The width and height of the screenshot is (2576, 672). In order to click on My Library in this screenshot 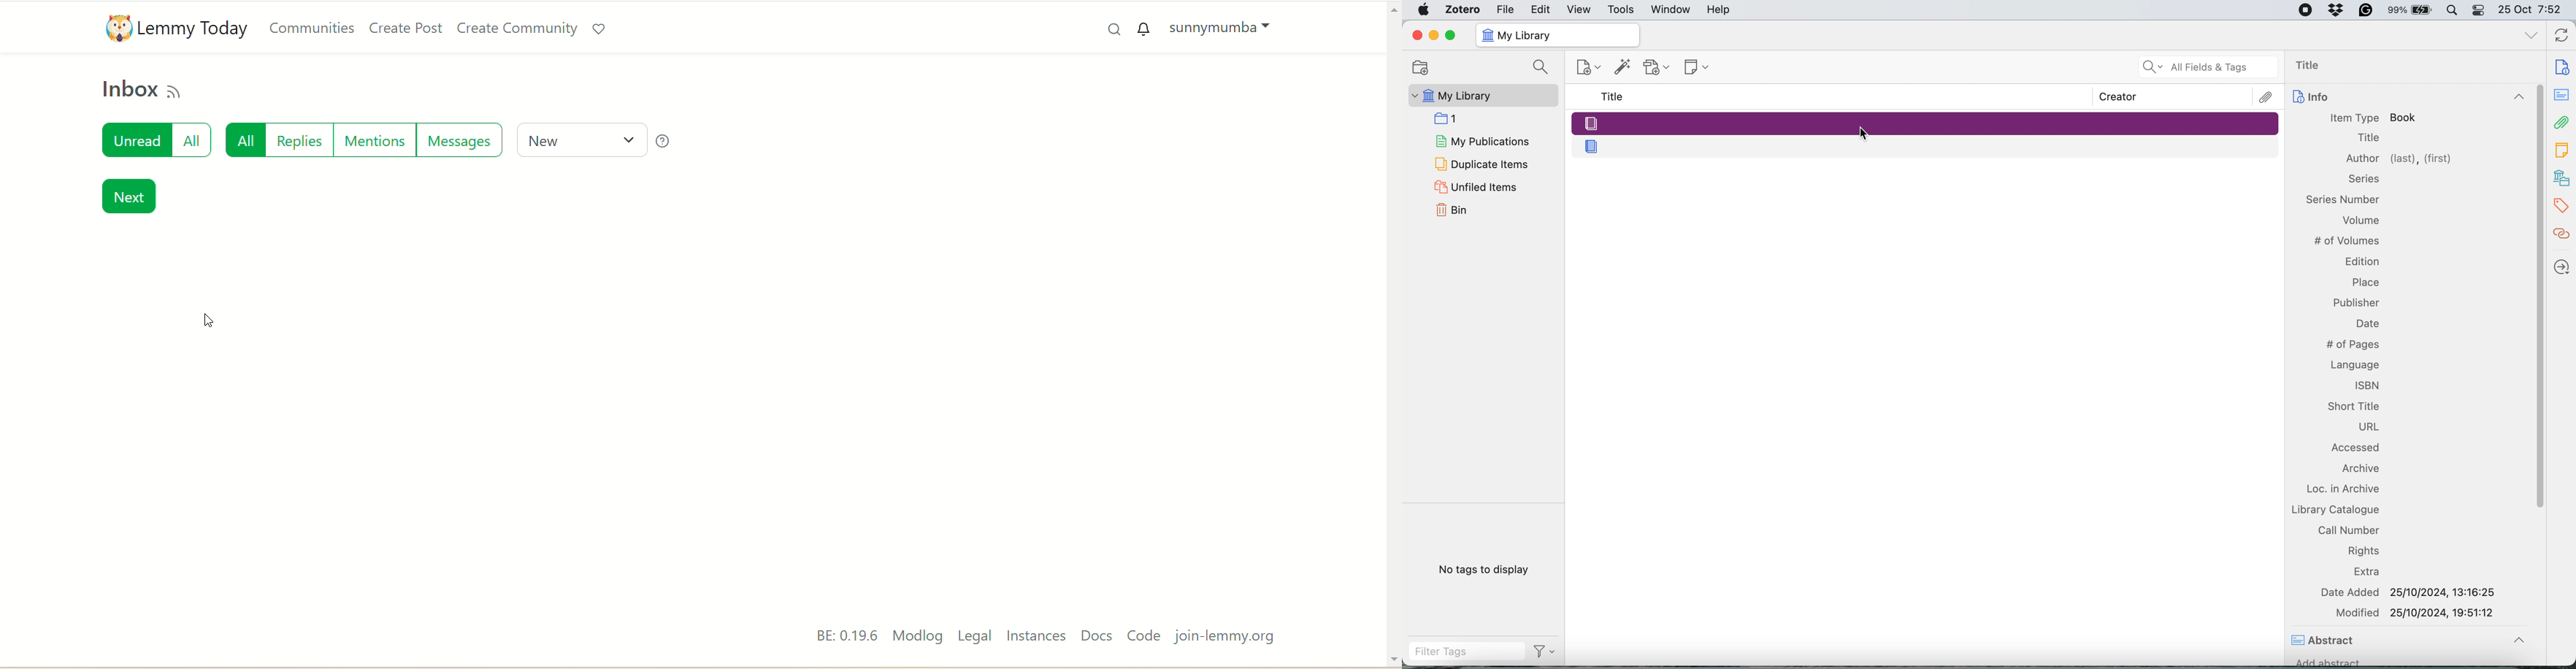, I will do `click(1481, 95)`.